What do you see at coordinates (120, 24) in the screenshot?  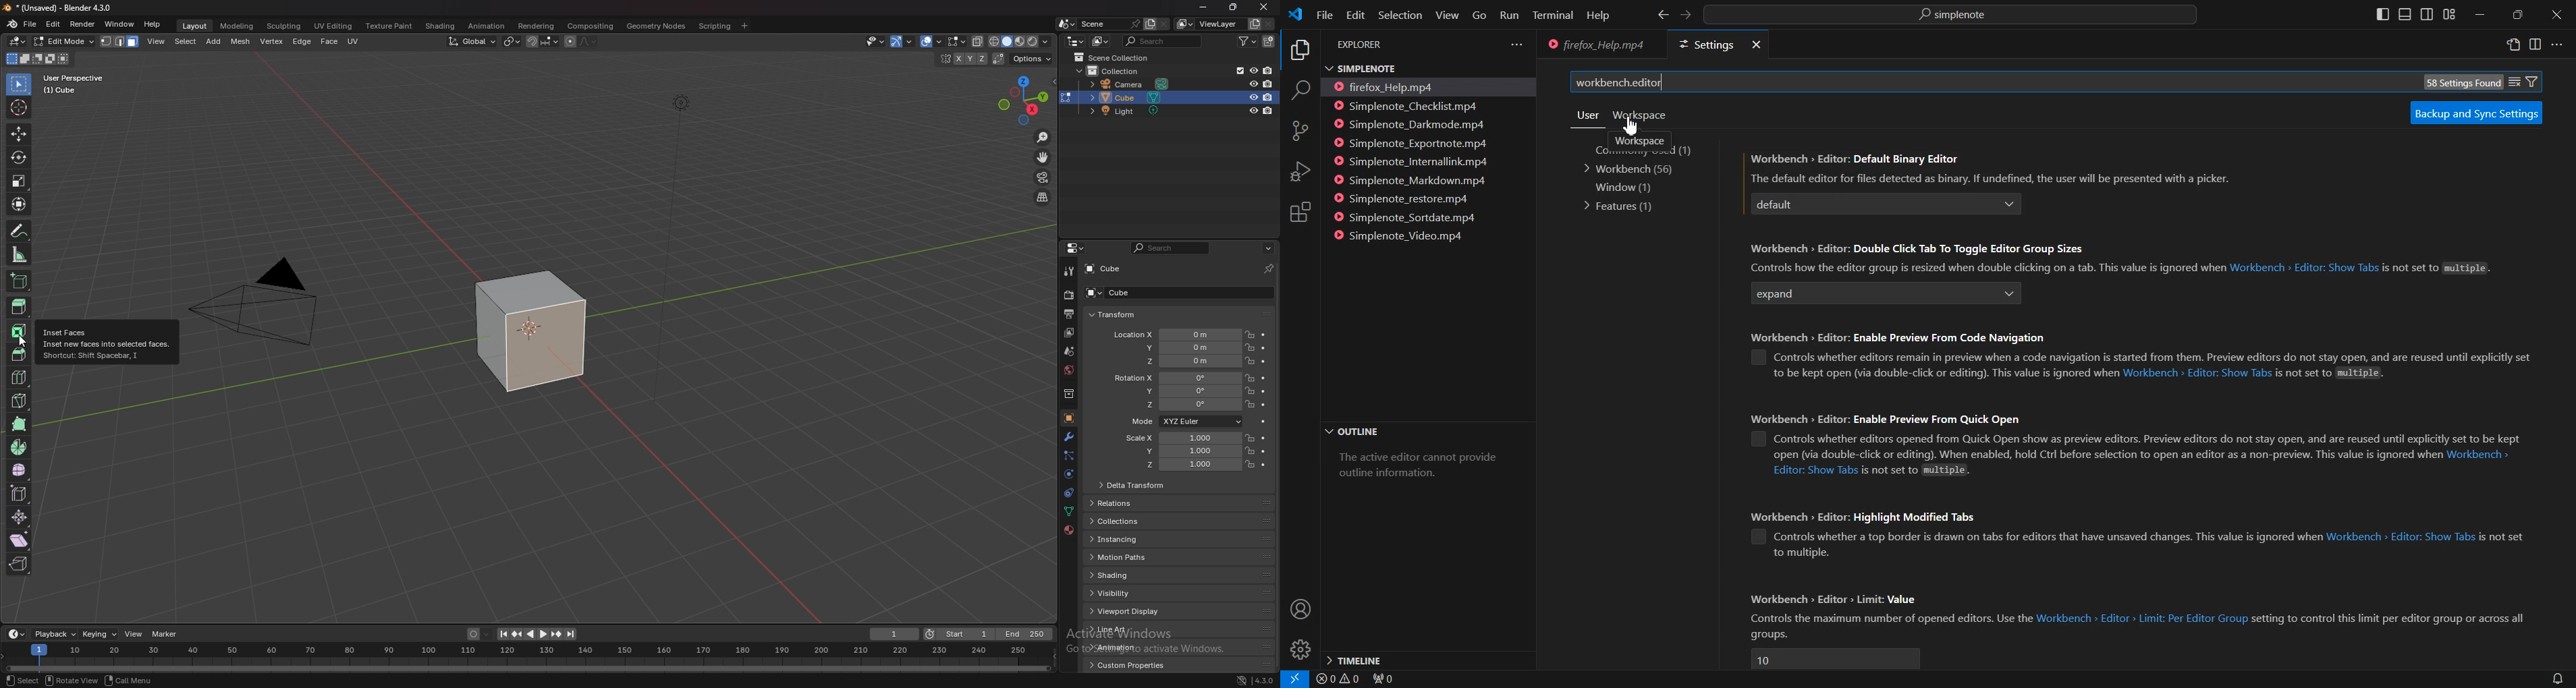 I see `window` at bounding box center [120, 24].